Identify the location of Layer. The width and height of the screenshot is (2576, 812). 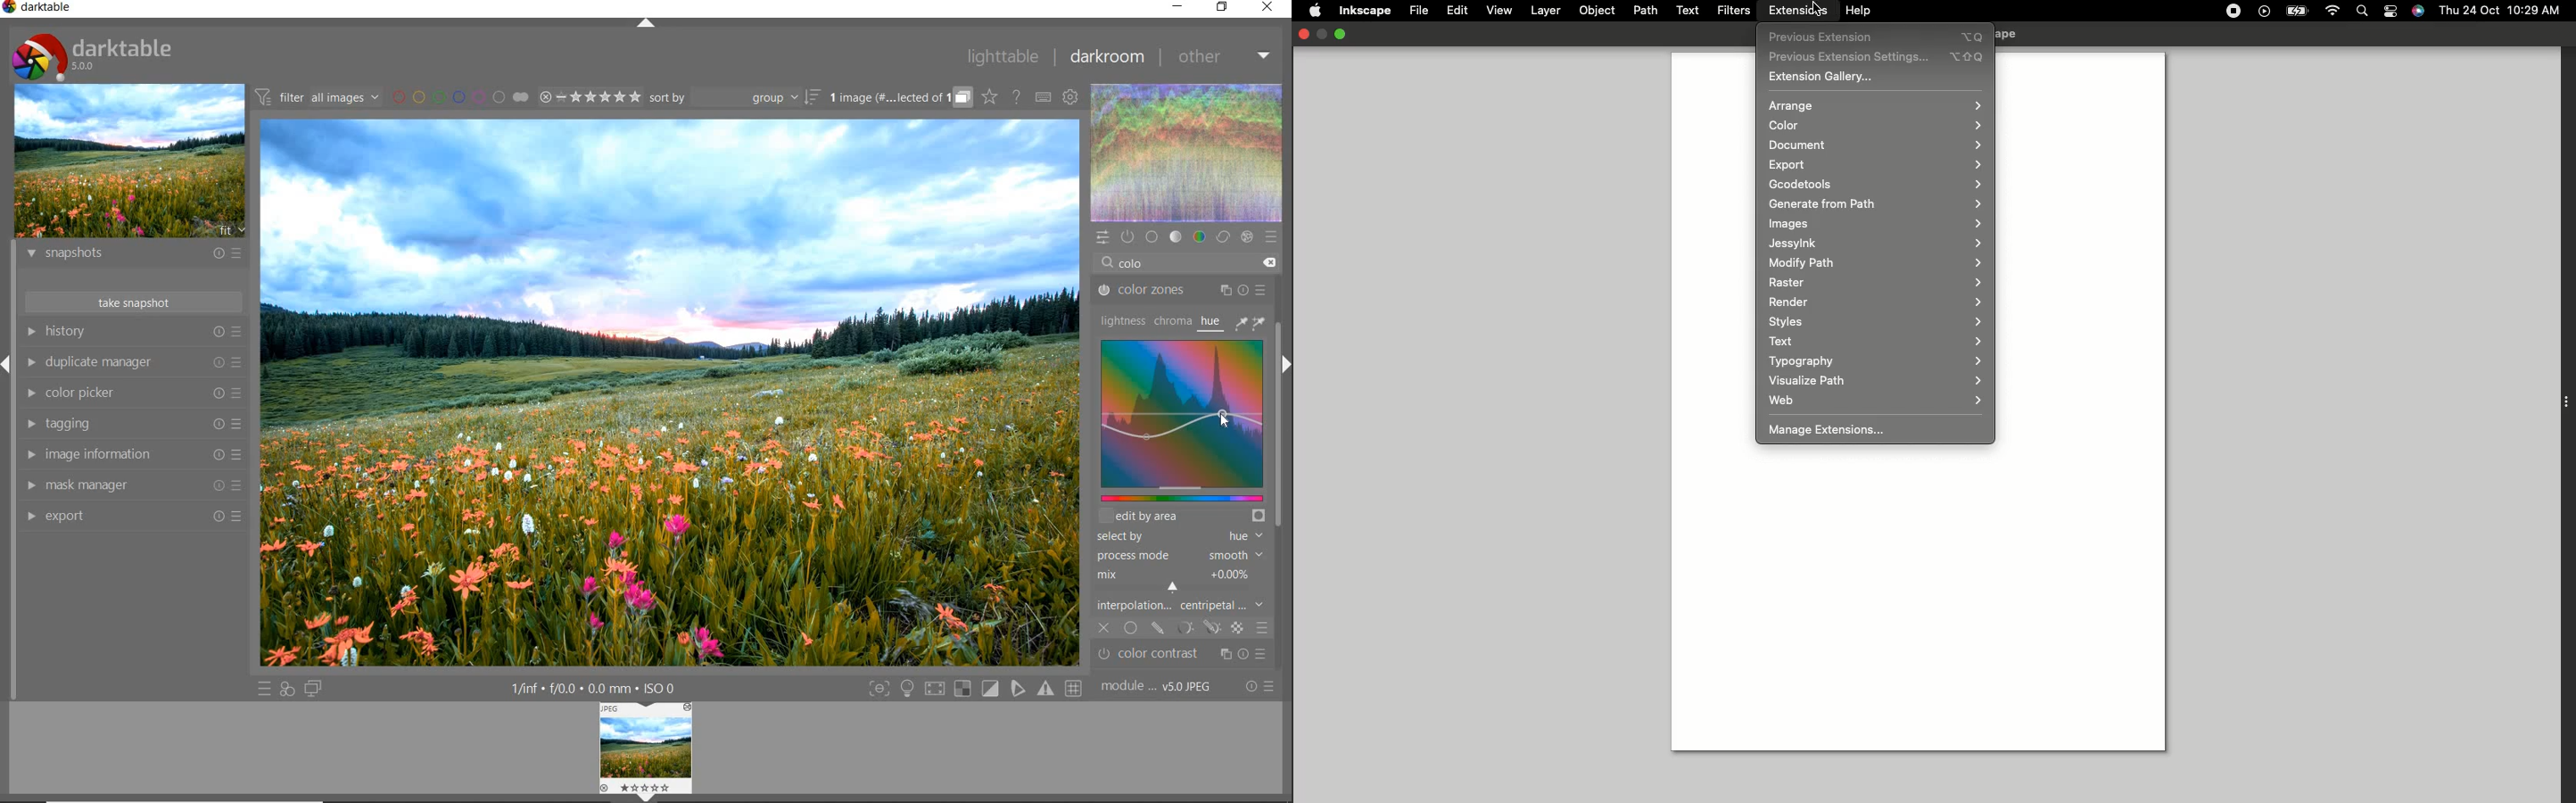
(1548, 12).